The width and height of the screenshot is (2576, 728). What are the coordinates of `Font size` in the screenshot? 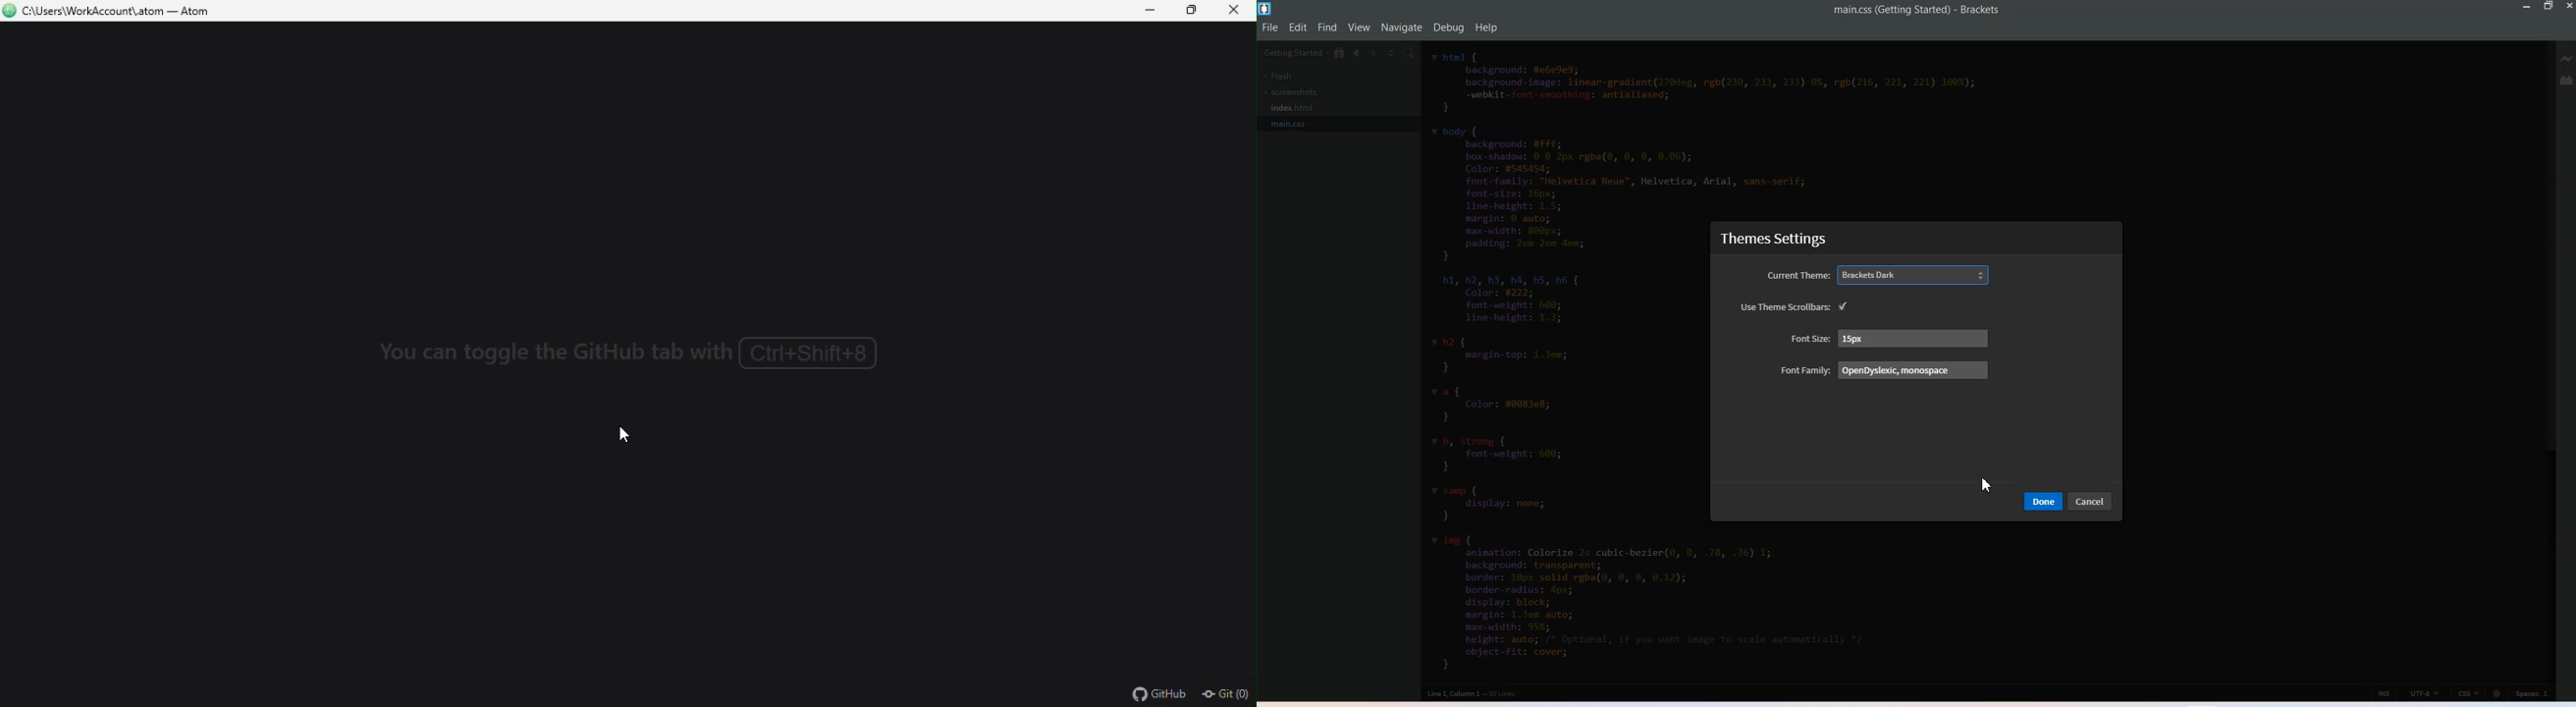 It's located at (1810, 339).